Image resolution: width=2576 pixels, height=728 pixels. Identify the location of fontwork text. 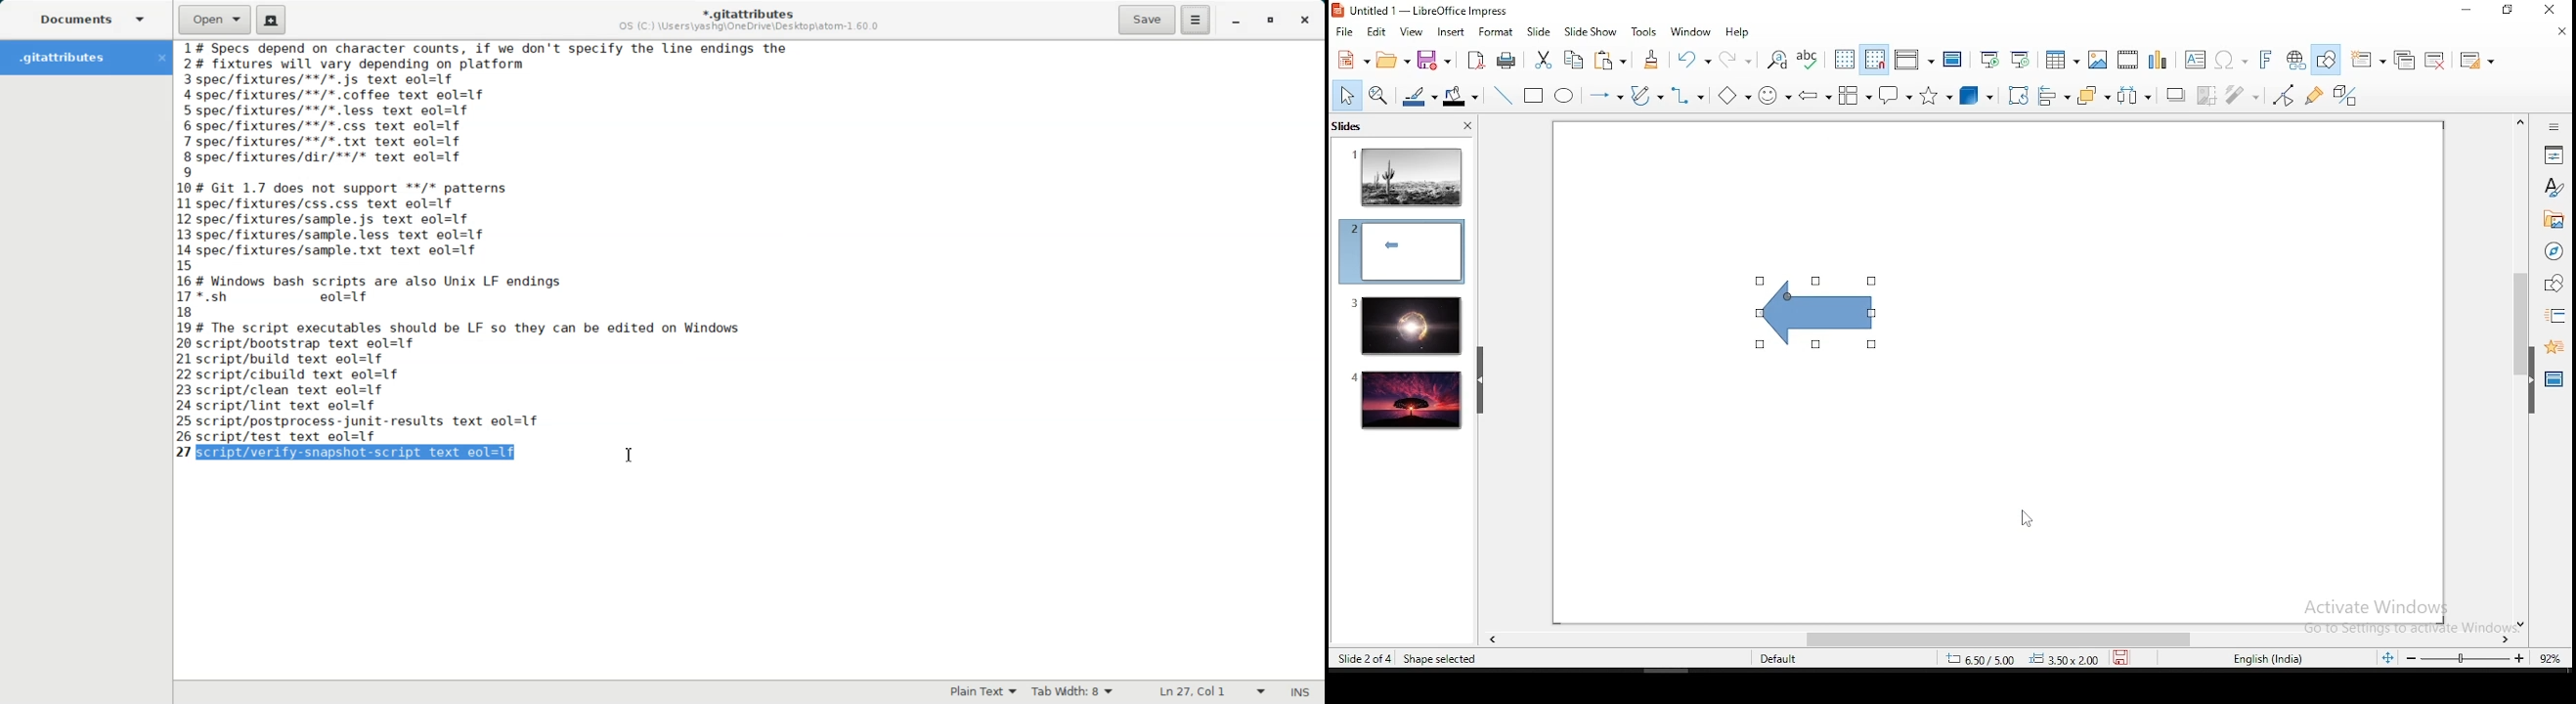
(2264, 61).